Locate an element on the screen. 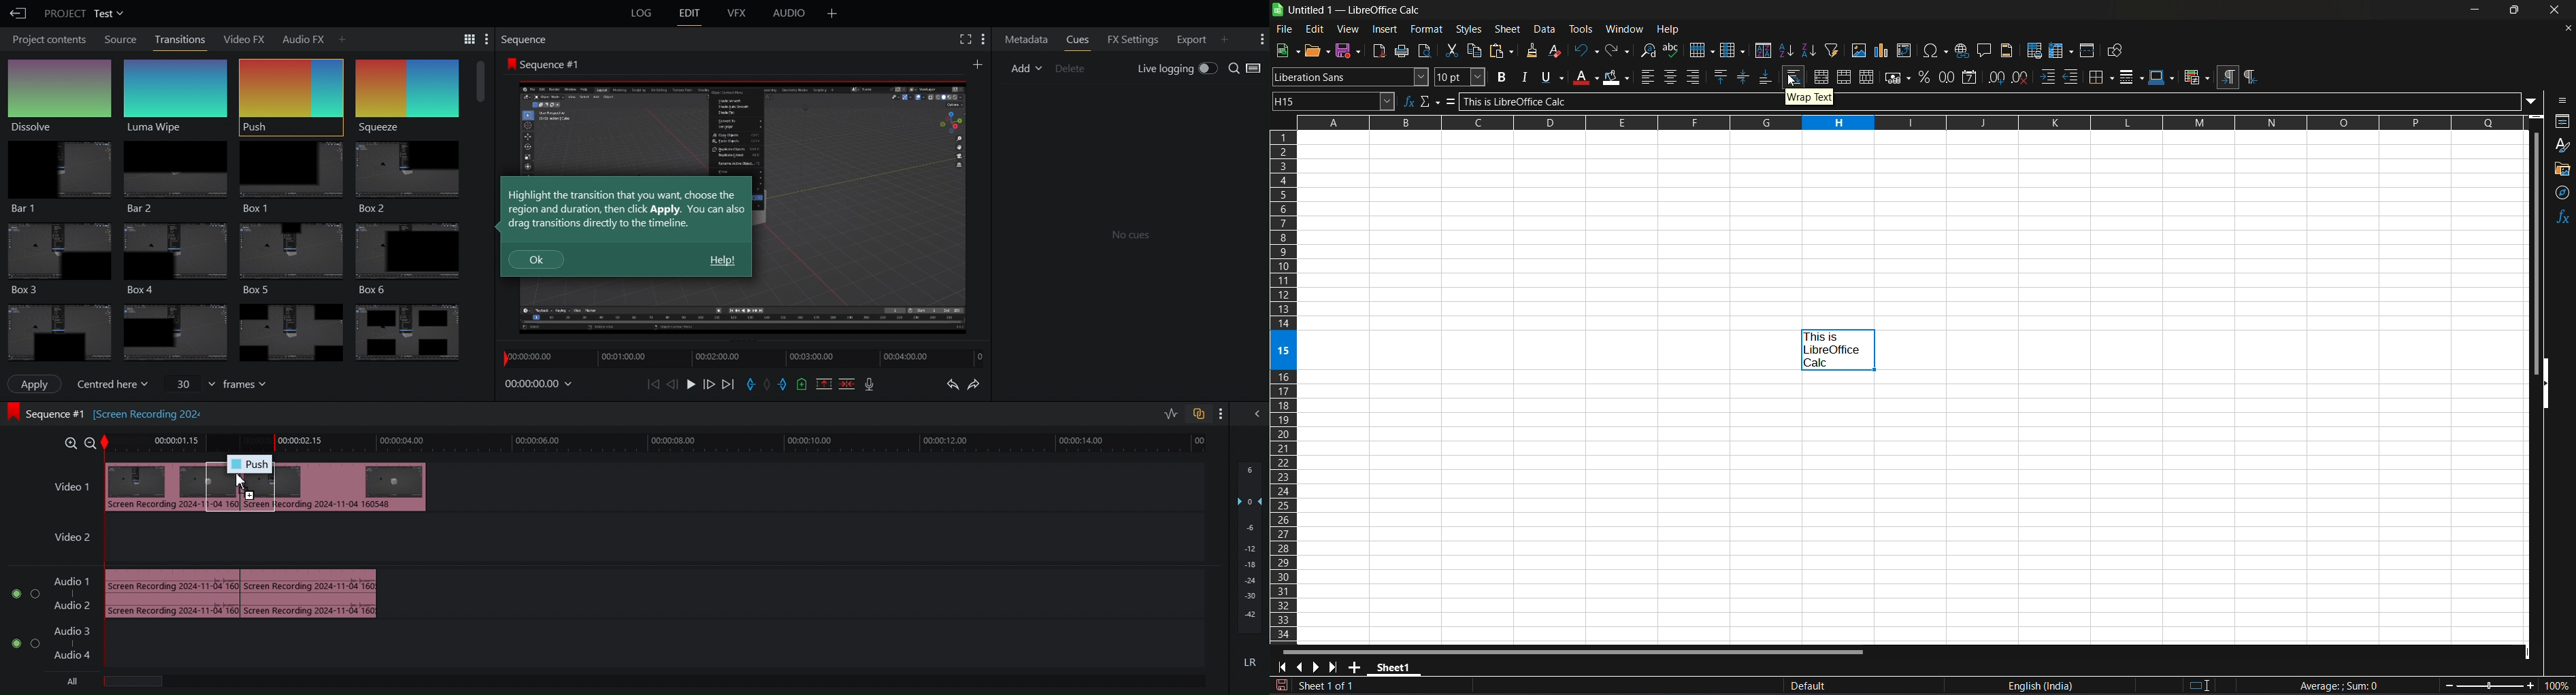  rows is located at coordinates (1894, 126).